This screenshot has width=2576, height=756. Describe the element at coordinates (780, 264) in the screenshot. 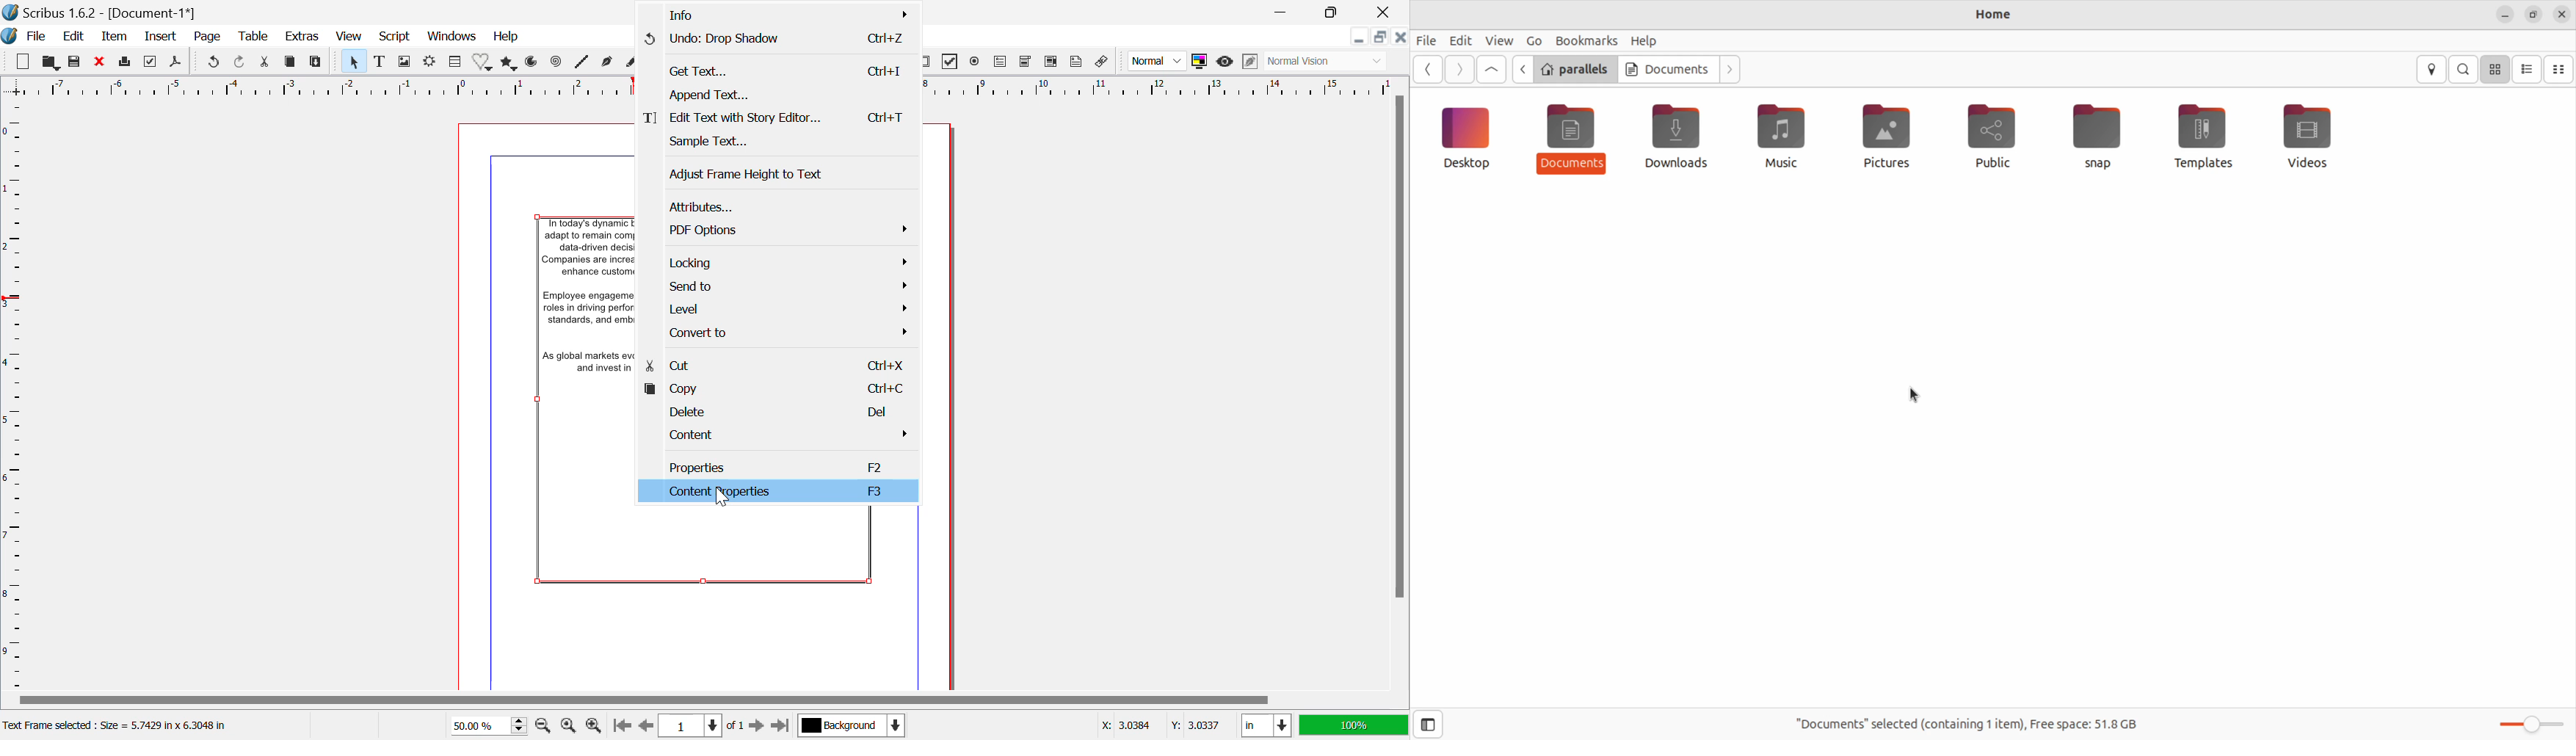

I see `Locking` at that location.